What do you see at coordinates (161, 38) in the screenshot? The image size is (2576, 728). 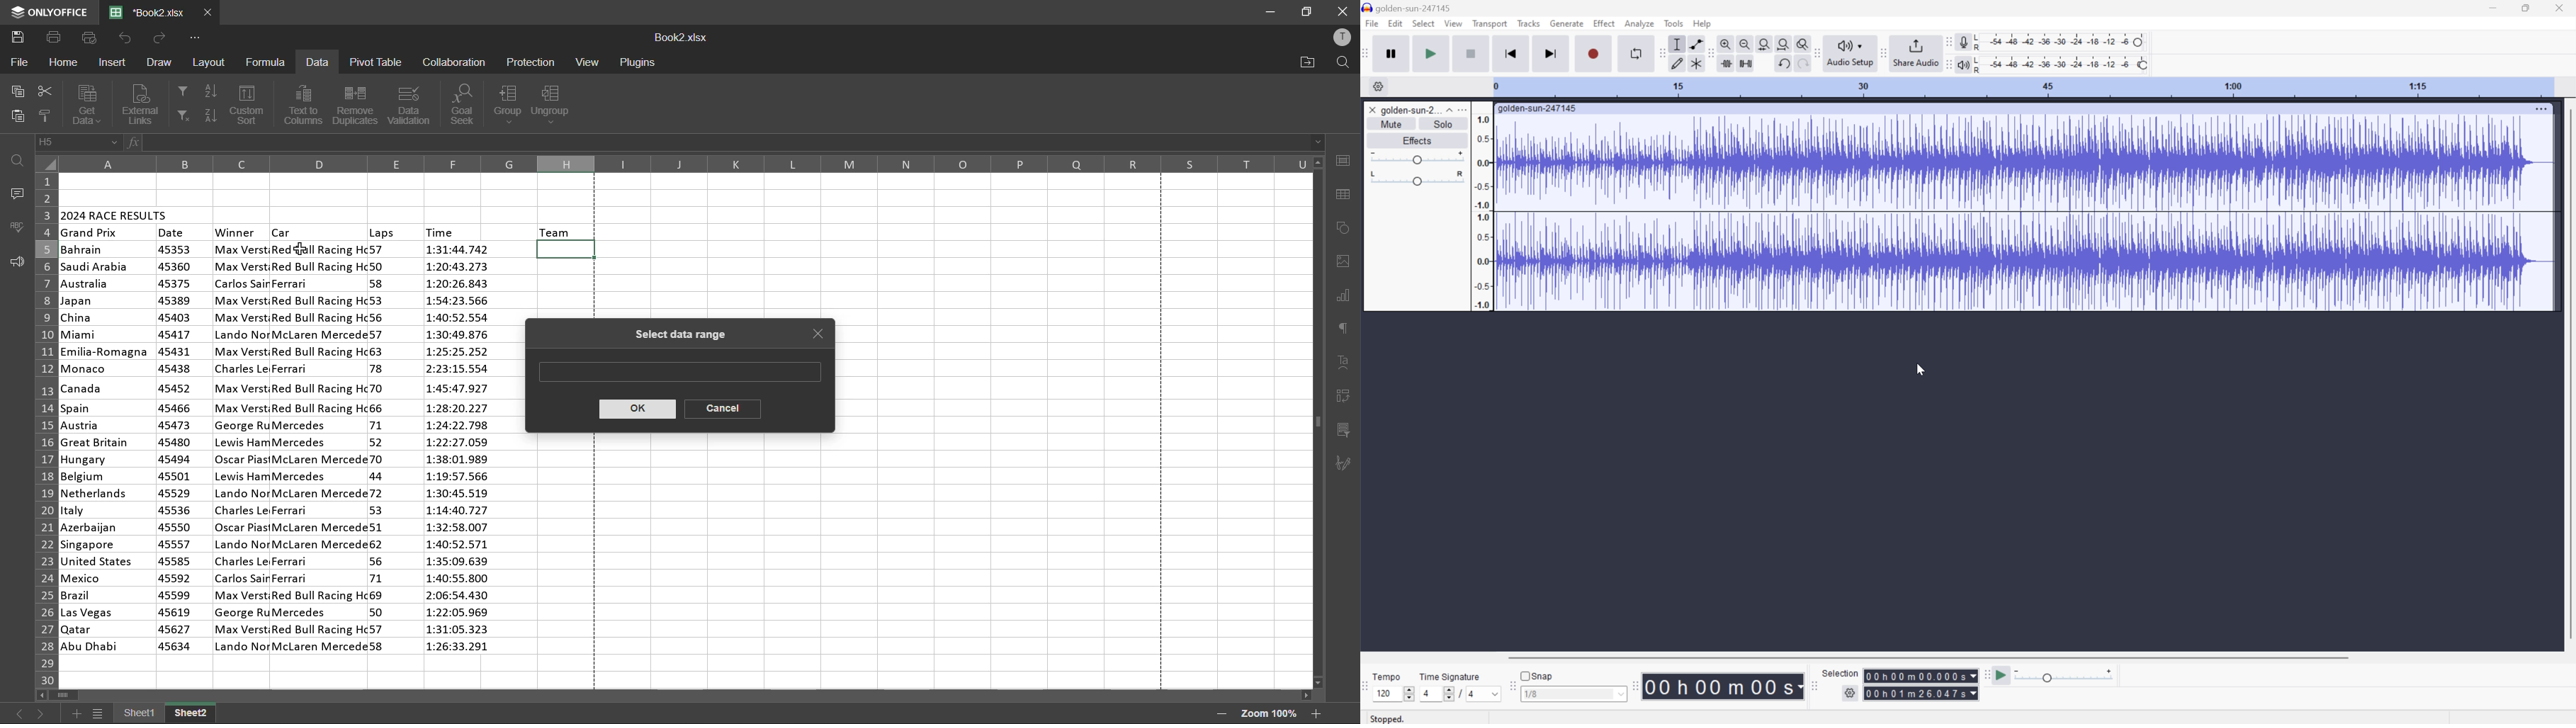 I see `redo` at bounding box center [161, 38].